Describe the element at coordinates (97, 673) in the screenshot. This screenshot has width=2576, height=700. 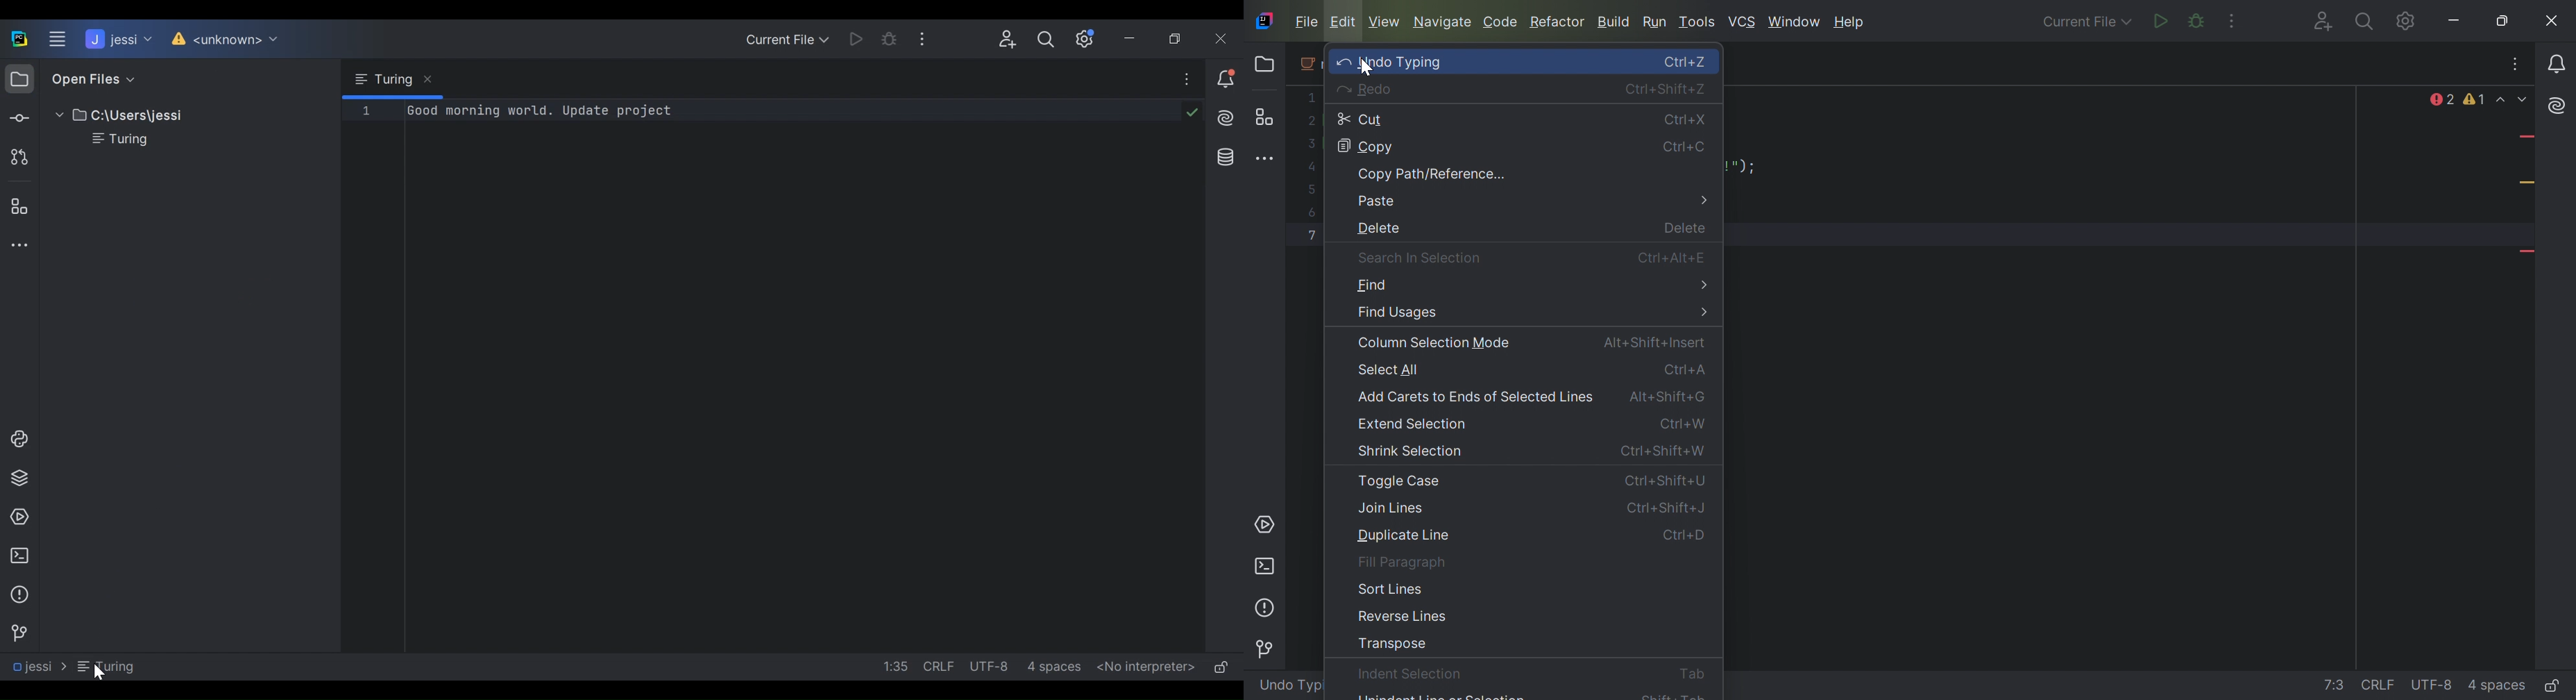
I see `Cursor` at that location.